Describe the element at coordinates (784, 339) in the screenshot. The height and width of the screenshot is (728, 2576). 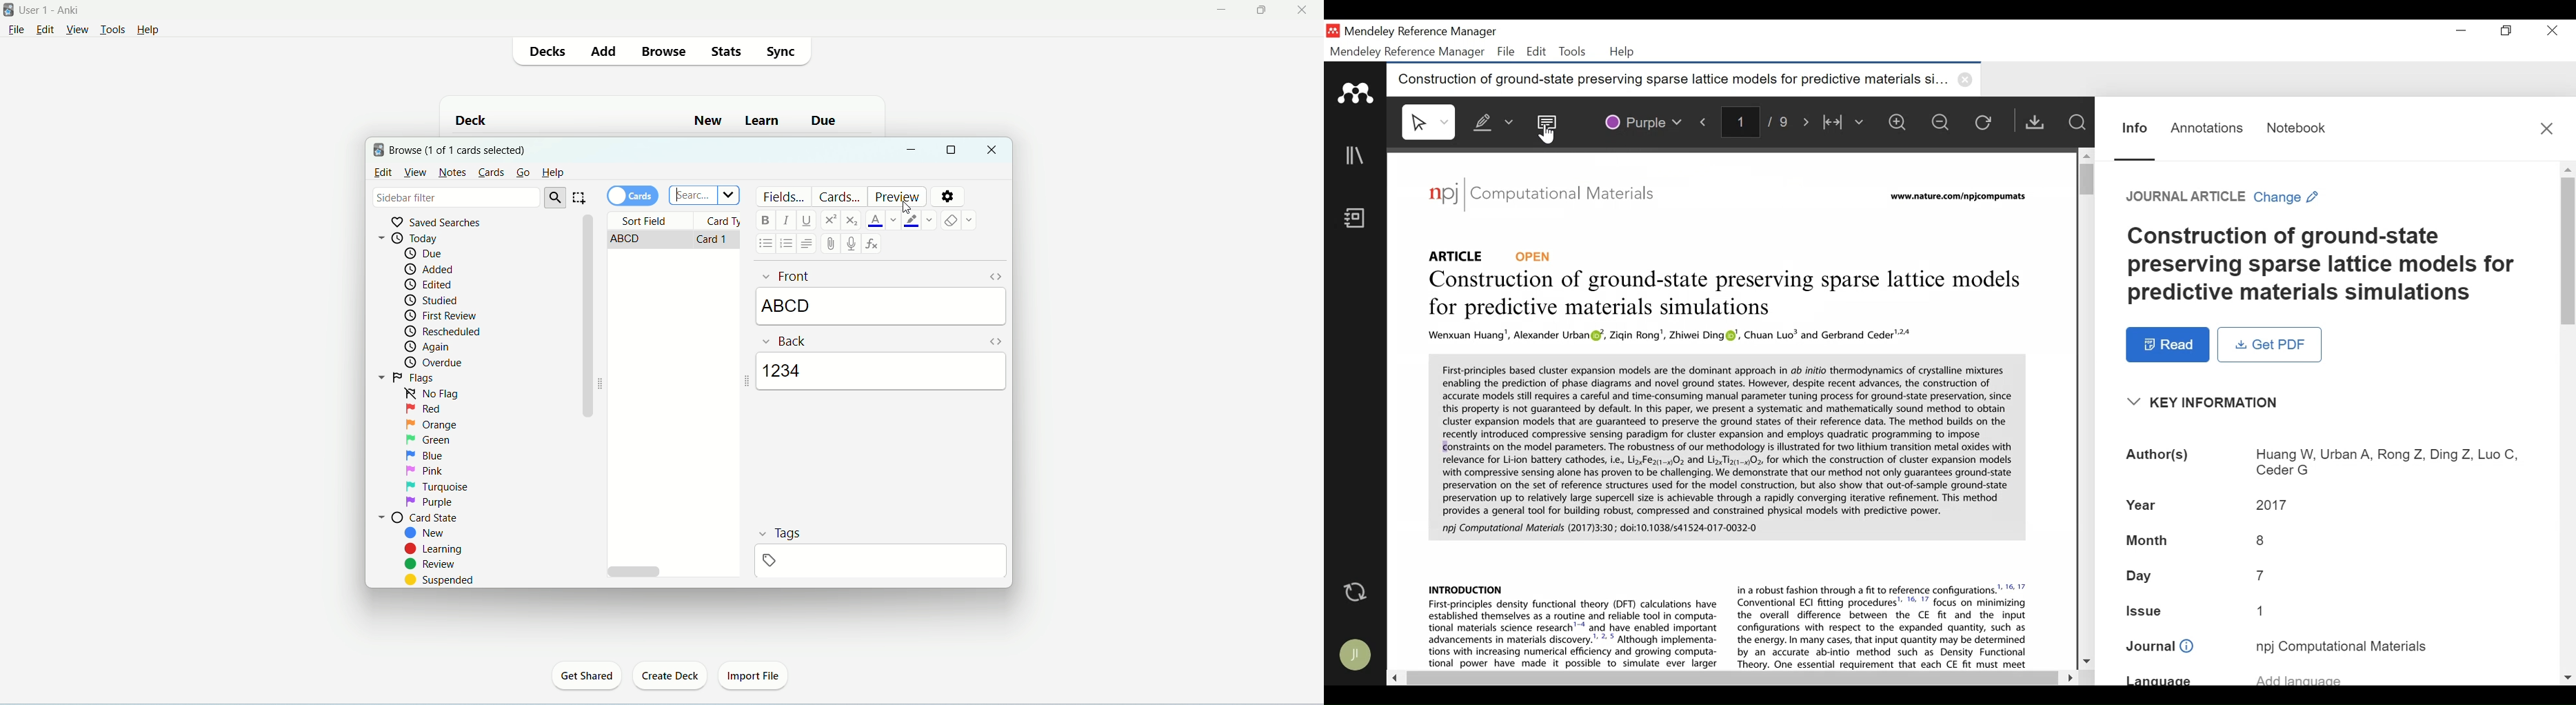
I see `back` at that location.